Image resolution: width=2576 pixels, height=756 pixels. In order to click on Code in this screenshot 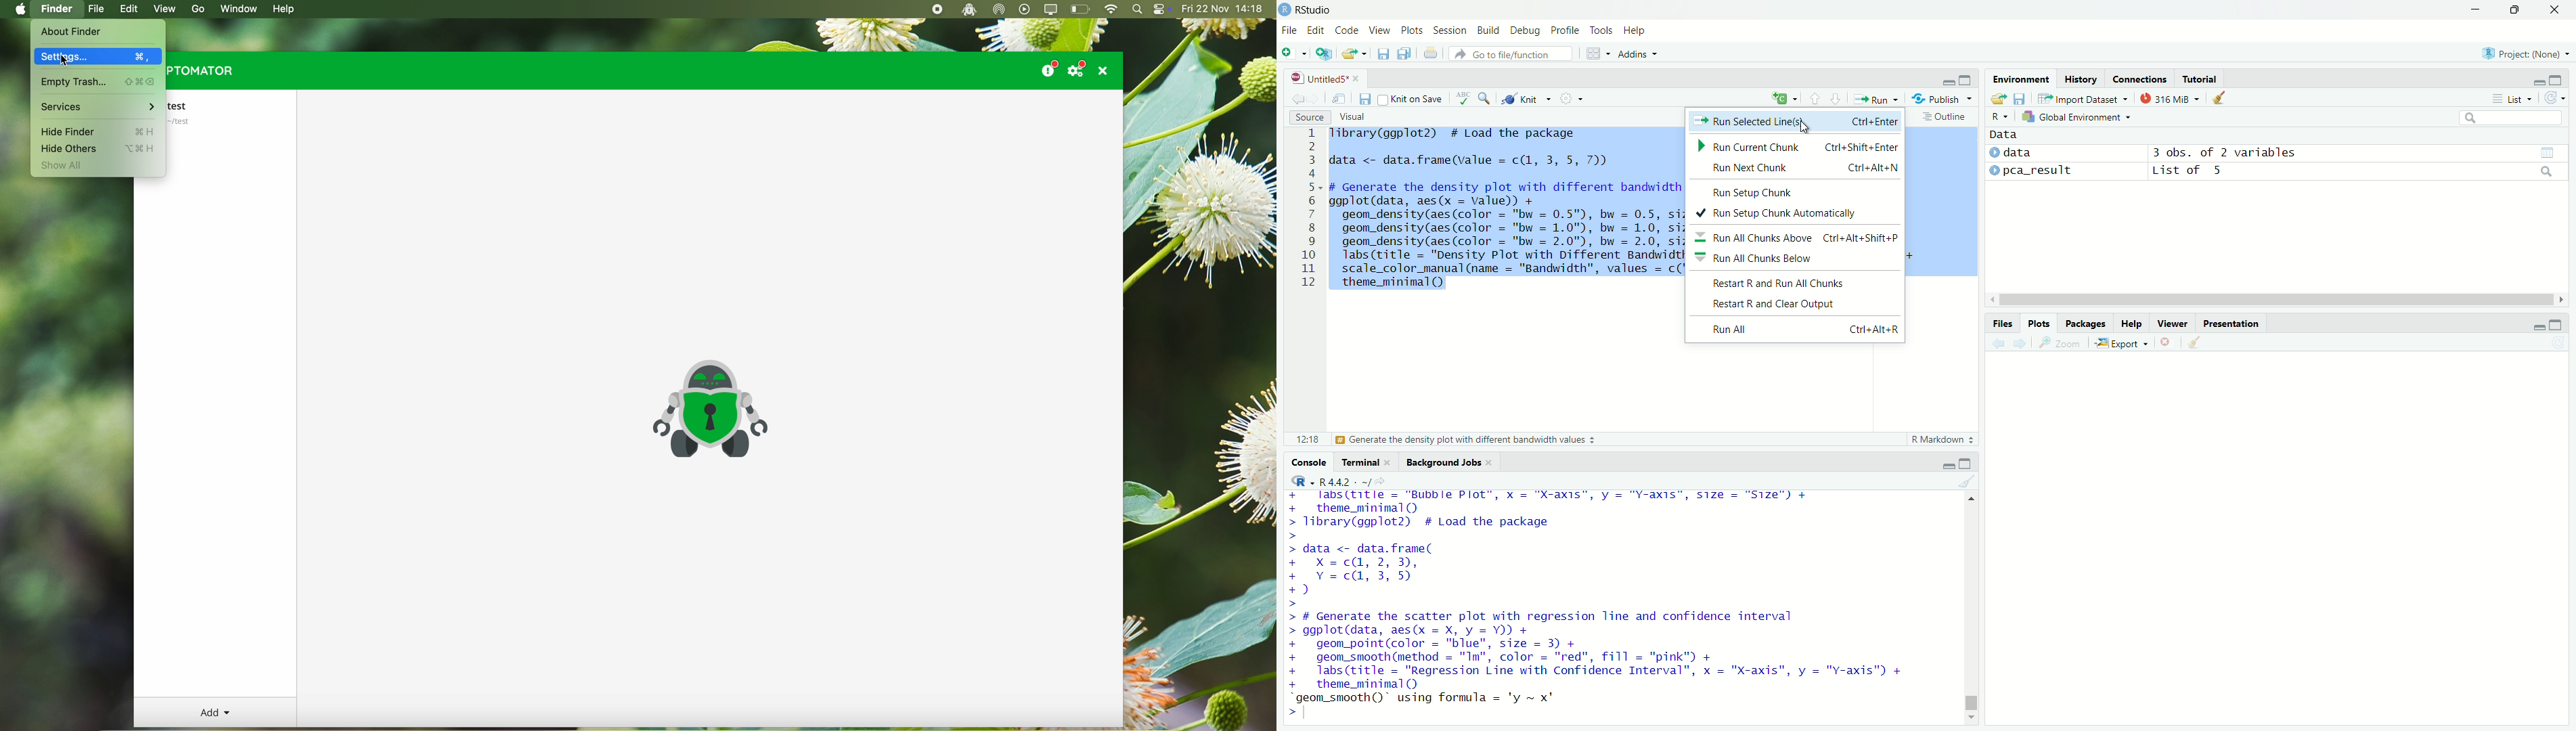, I will do `click(1346, 29)`.